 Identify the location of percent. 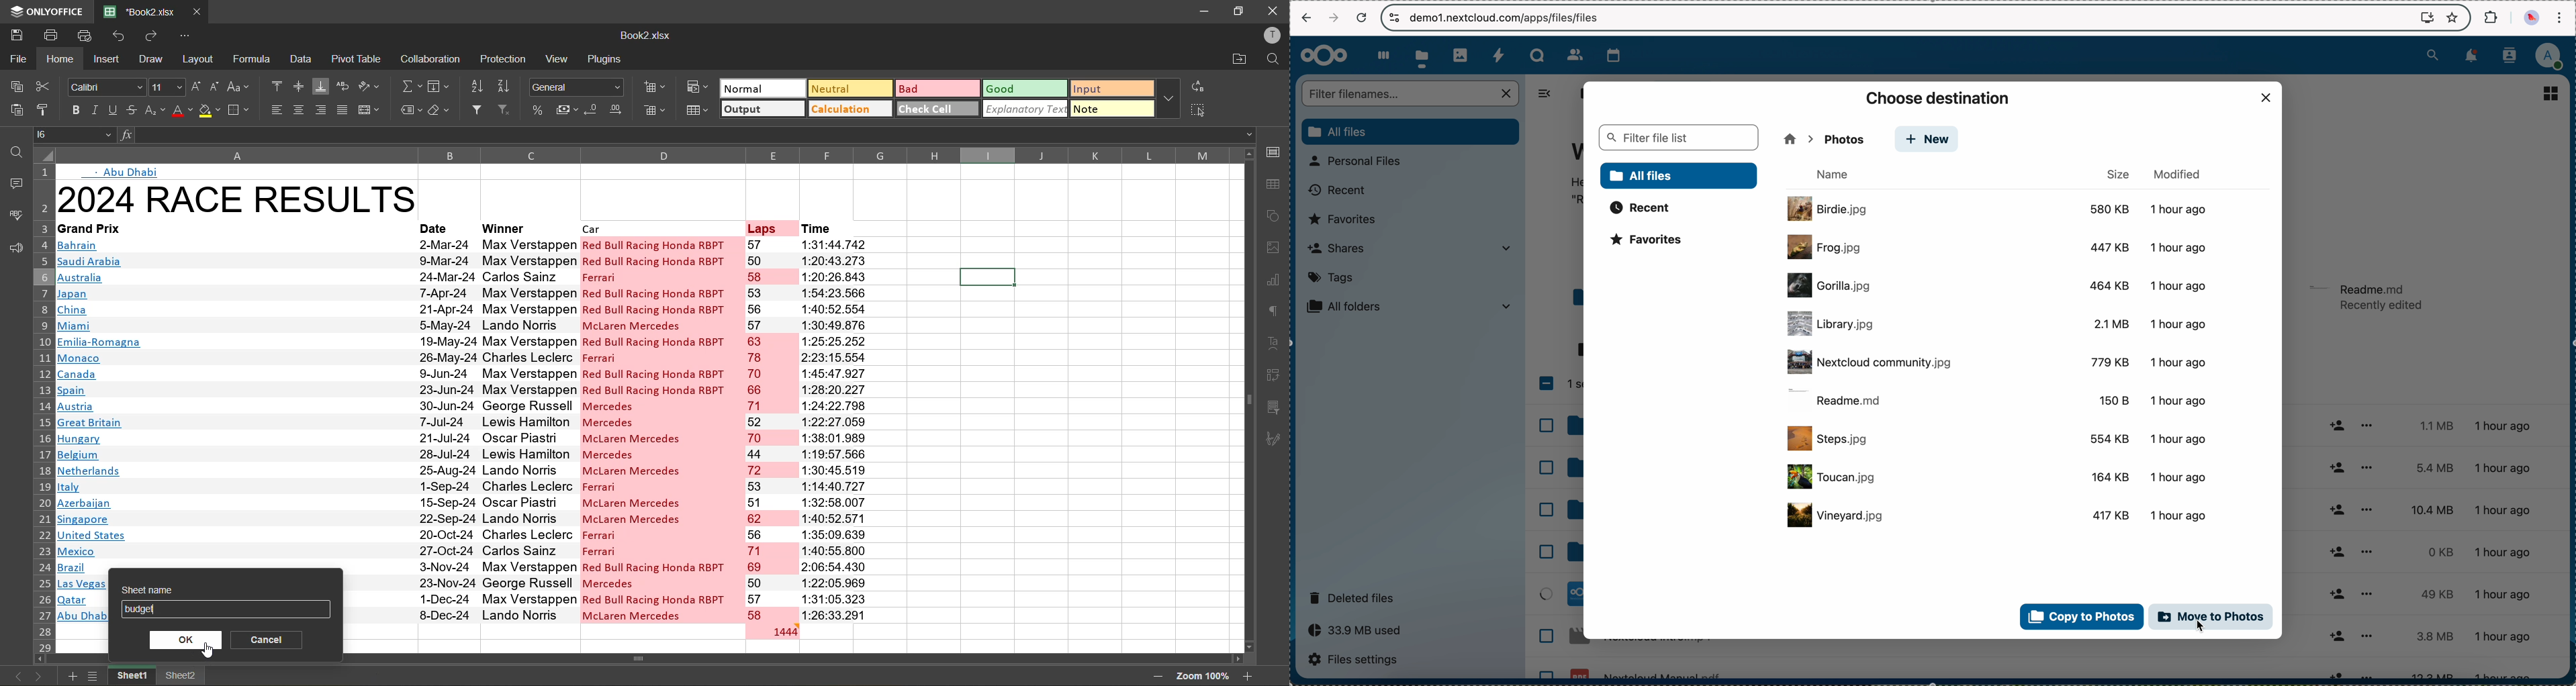
(536, 111).